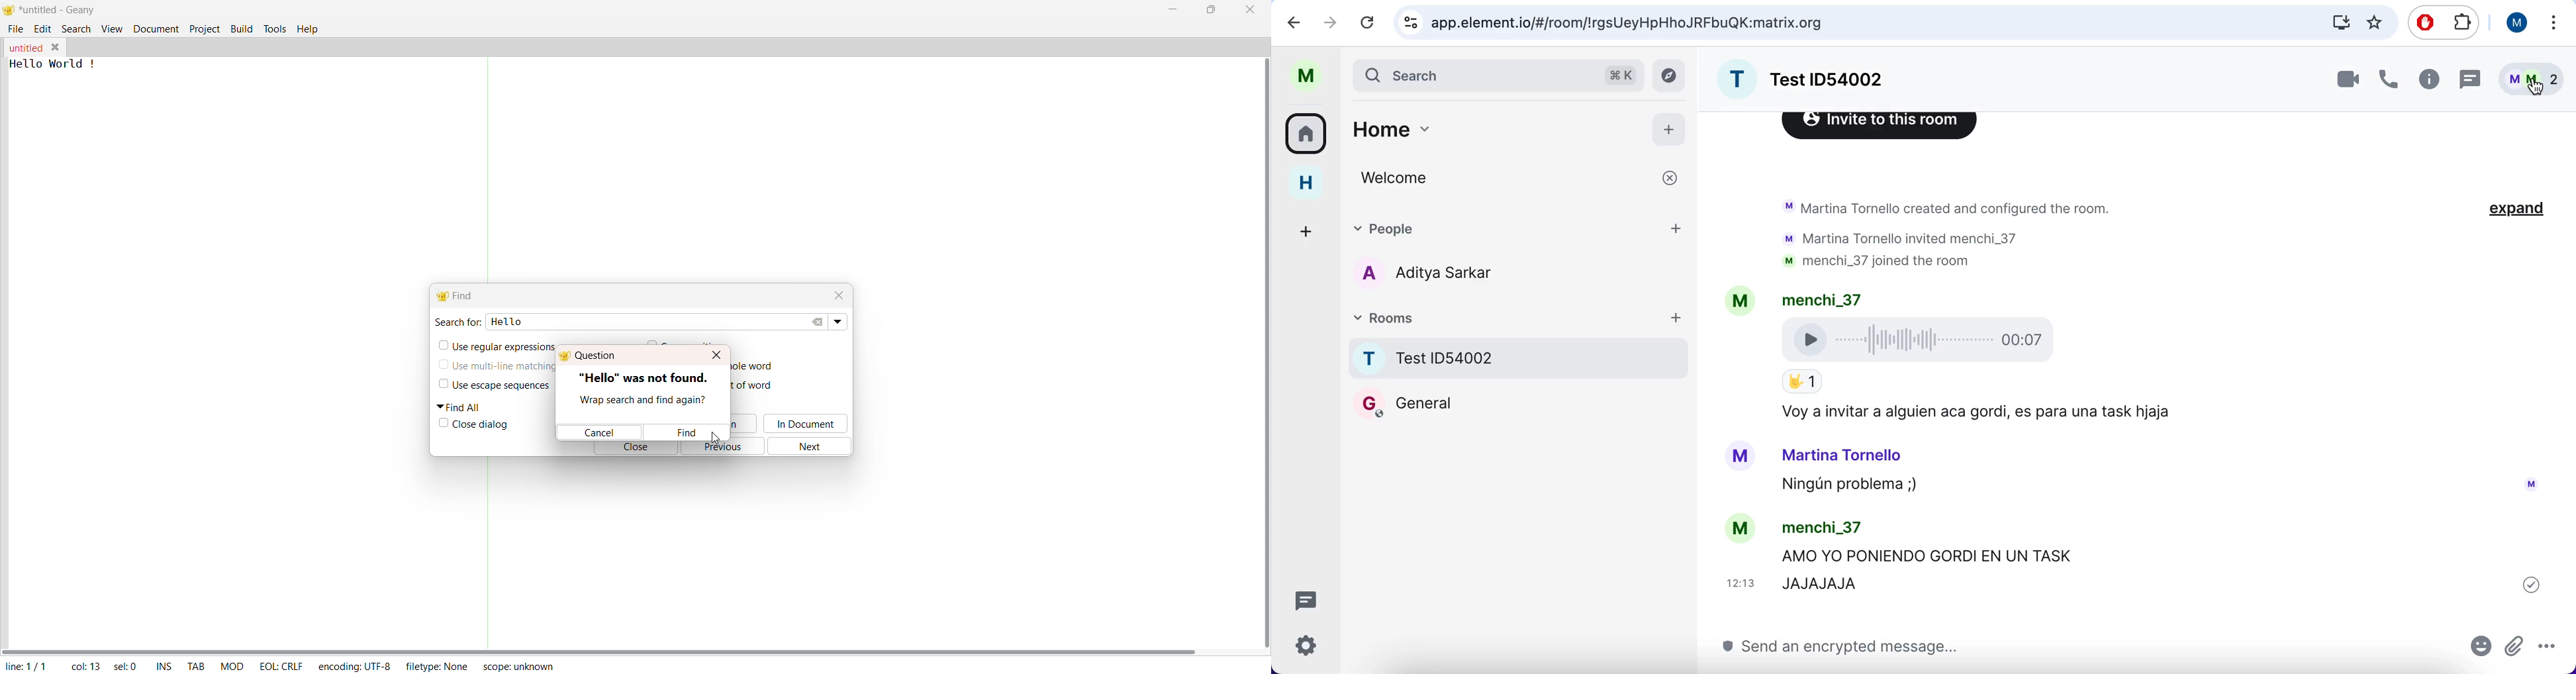  Describe the element at coordinates (457, 321) in the screenshot. I see `Search for` at that location.